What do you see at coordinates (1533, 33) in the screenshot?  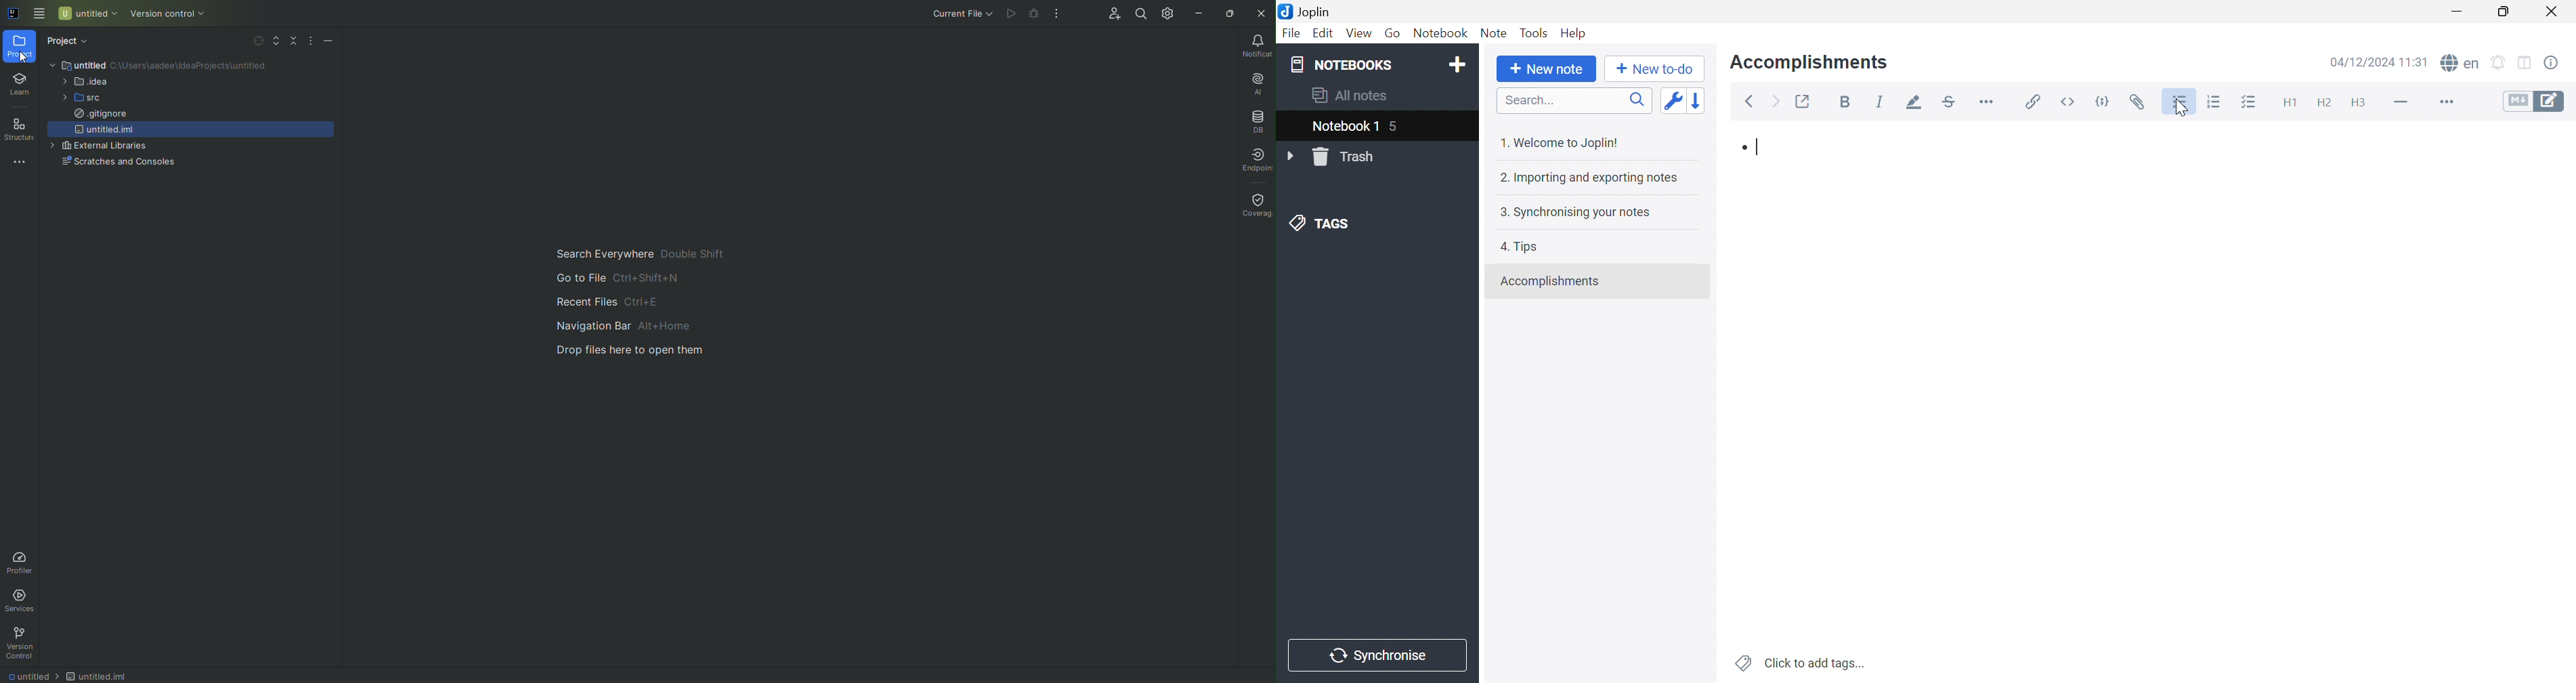 I see `Tools` at bounding box center [1533, 33].